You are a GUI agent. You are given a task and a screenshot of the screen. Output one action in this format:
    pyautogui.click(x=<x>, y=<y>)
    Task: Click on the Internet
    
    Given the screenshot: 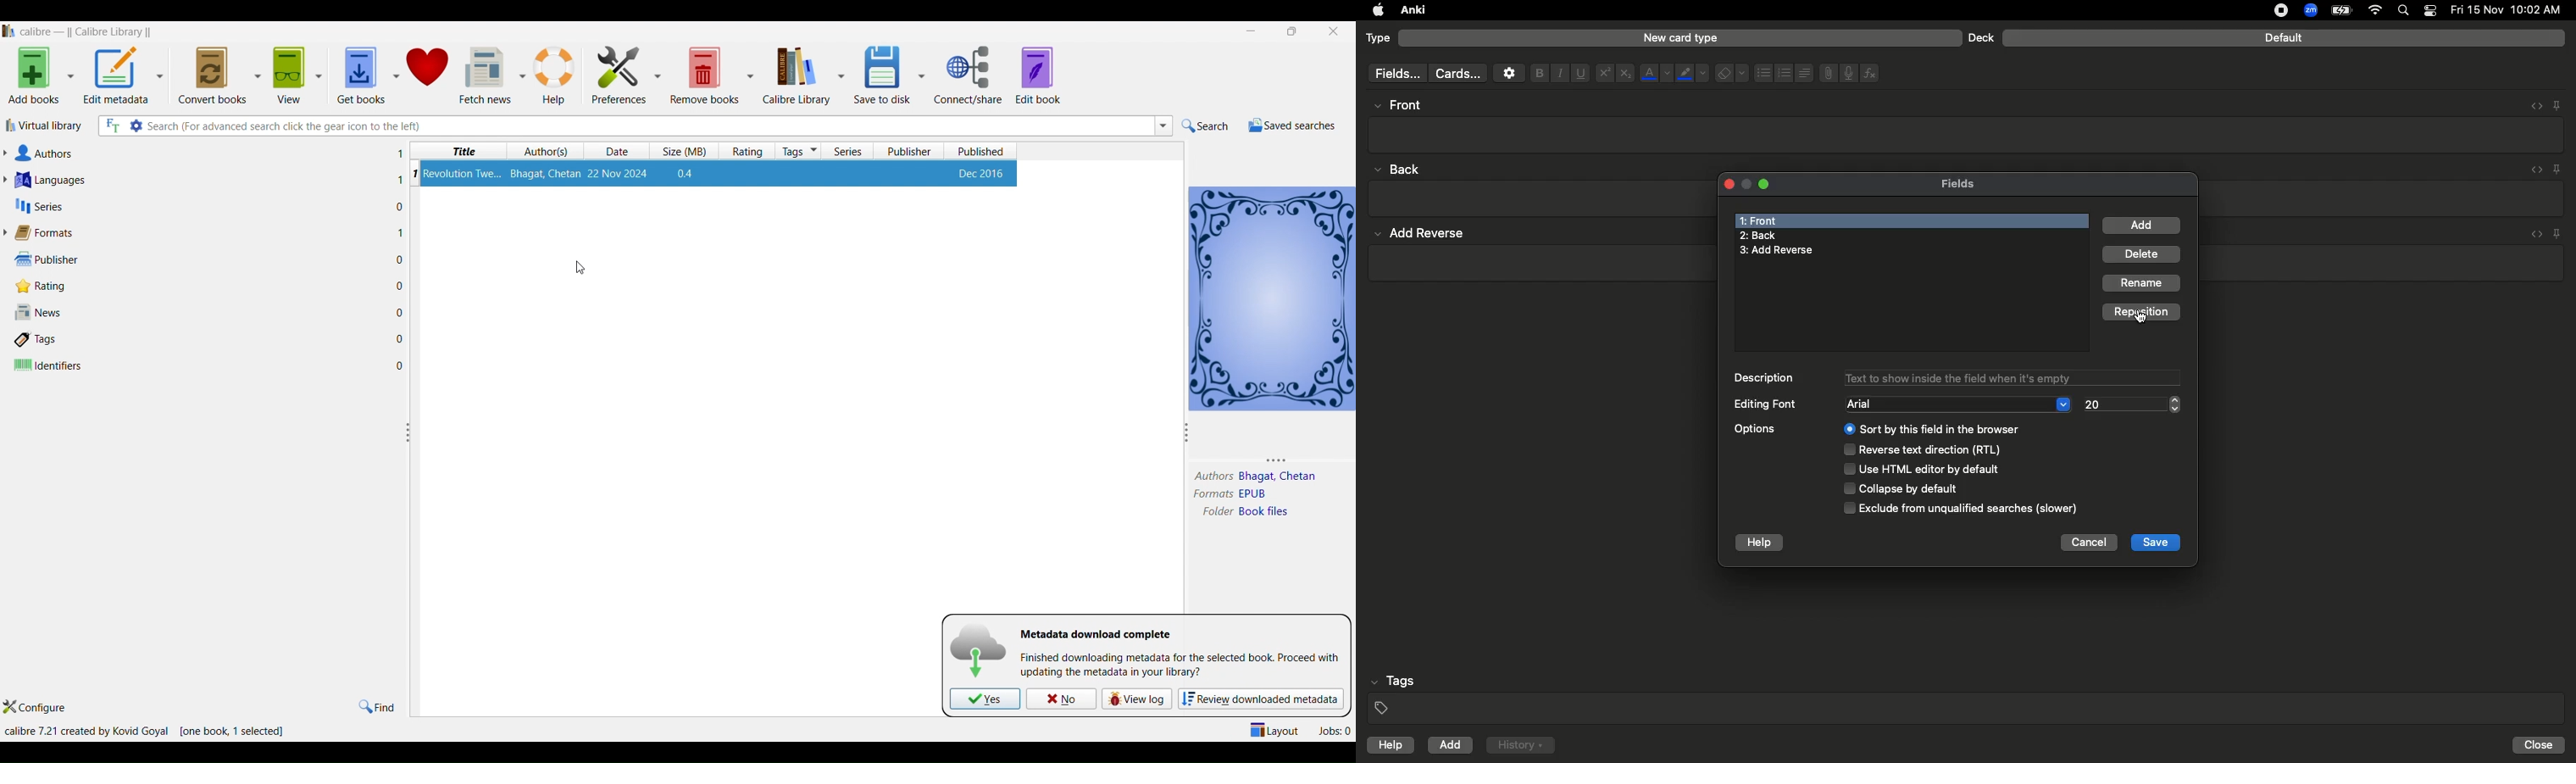 What is the action you would take?
    pyautogui.click(x=2377, y=11)
    